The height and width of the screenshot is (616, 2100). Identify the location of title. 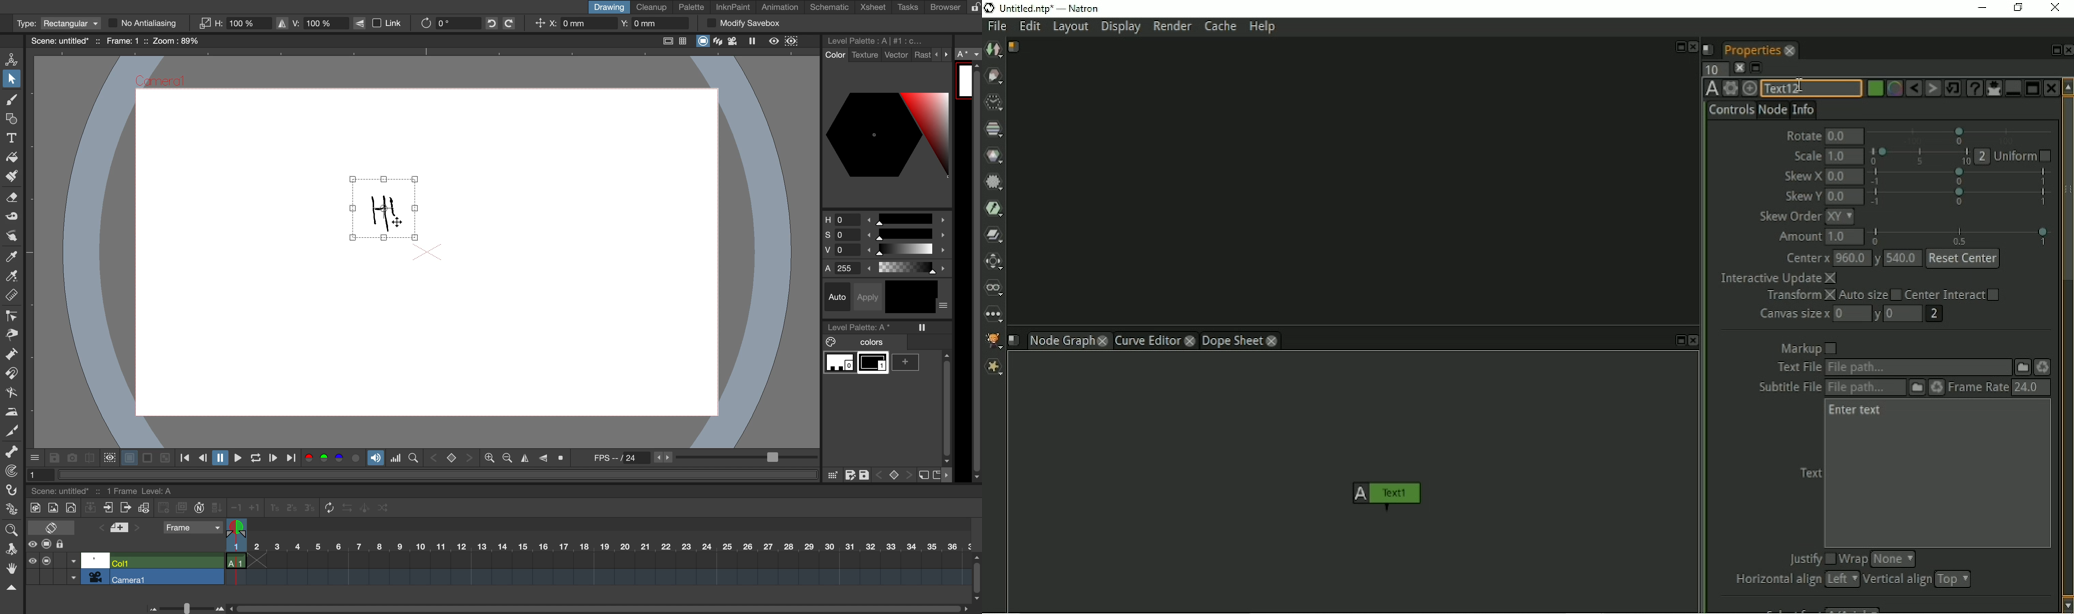
(1061, 8).